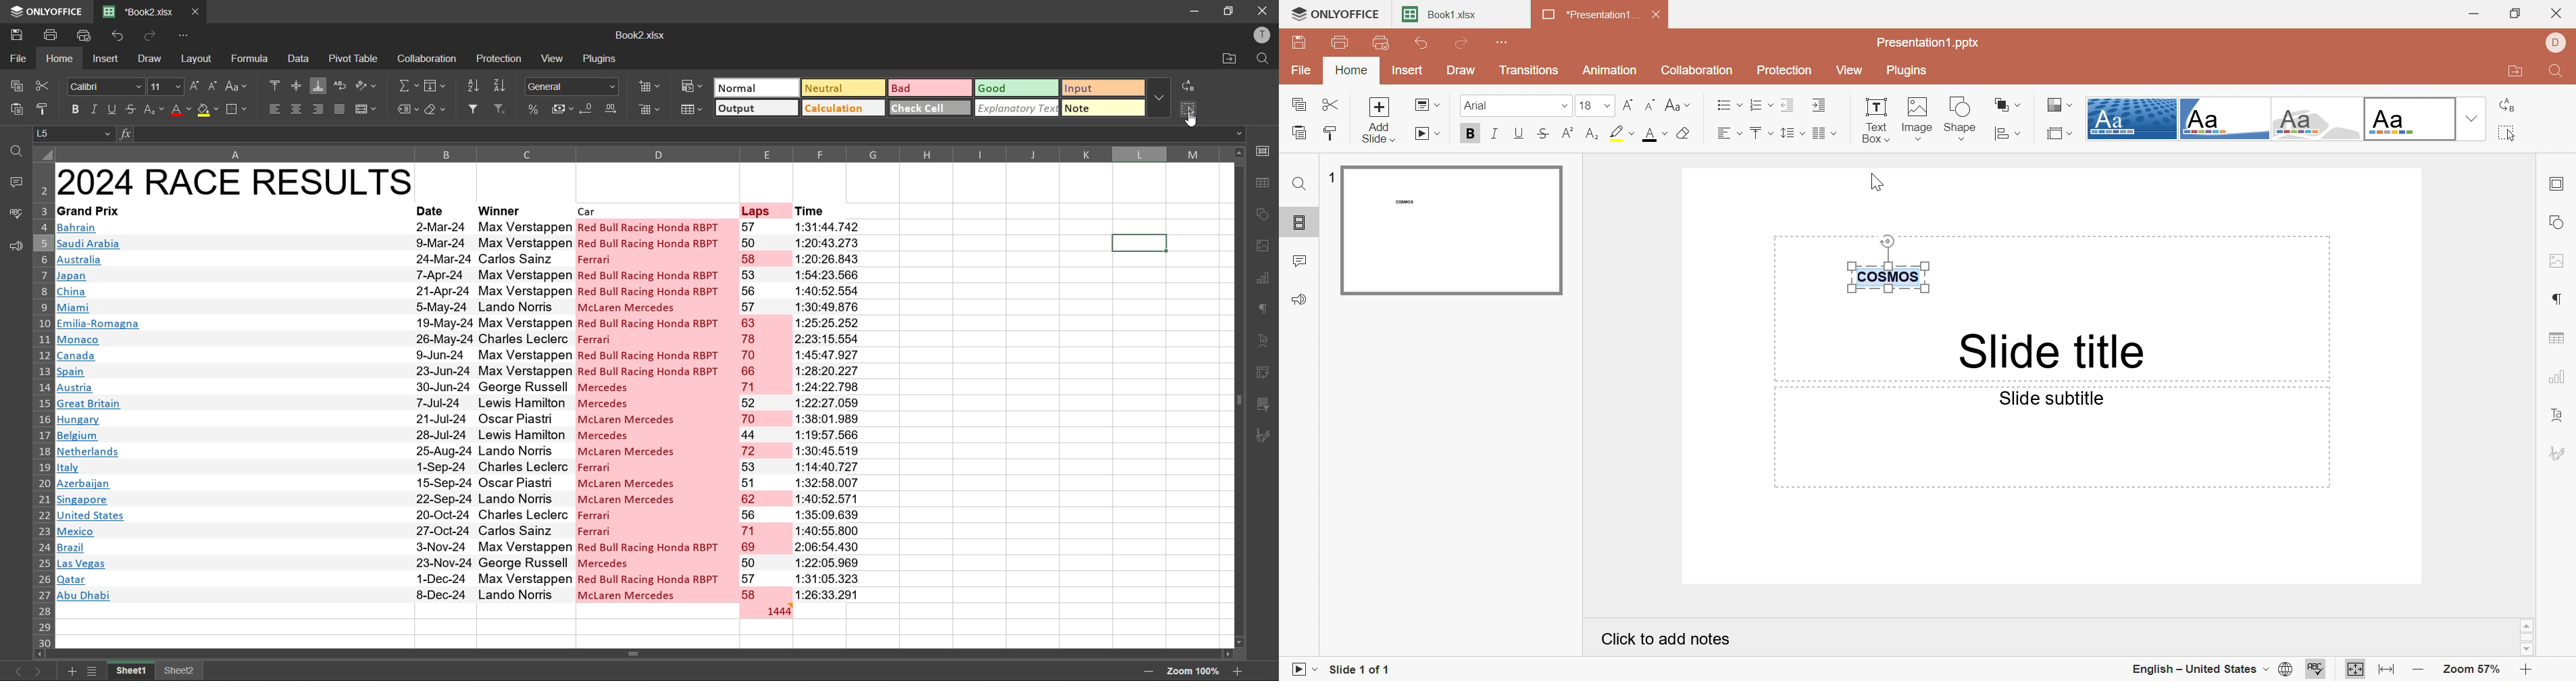  What do you see at coordinates (182, 670) in the screenshot?
I see `sheet 2` at bounding box center [182, 670].